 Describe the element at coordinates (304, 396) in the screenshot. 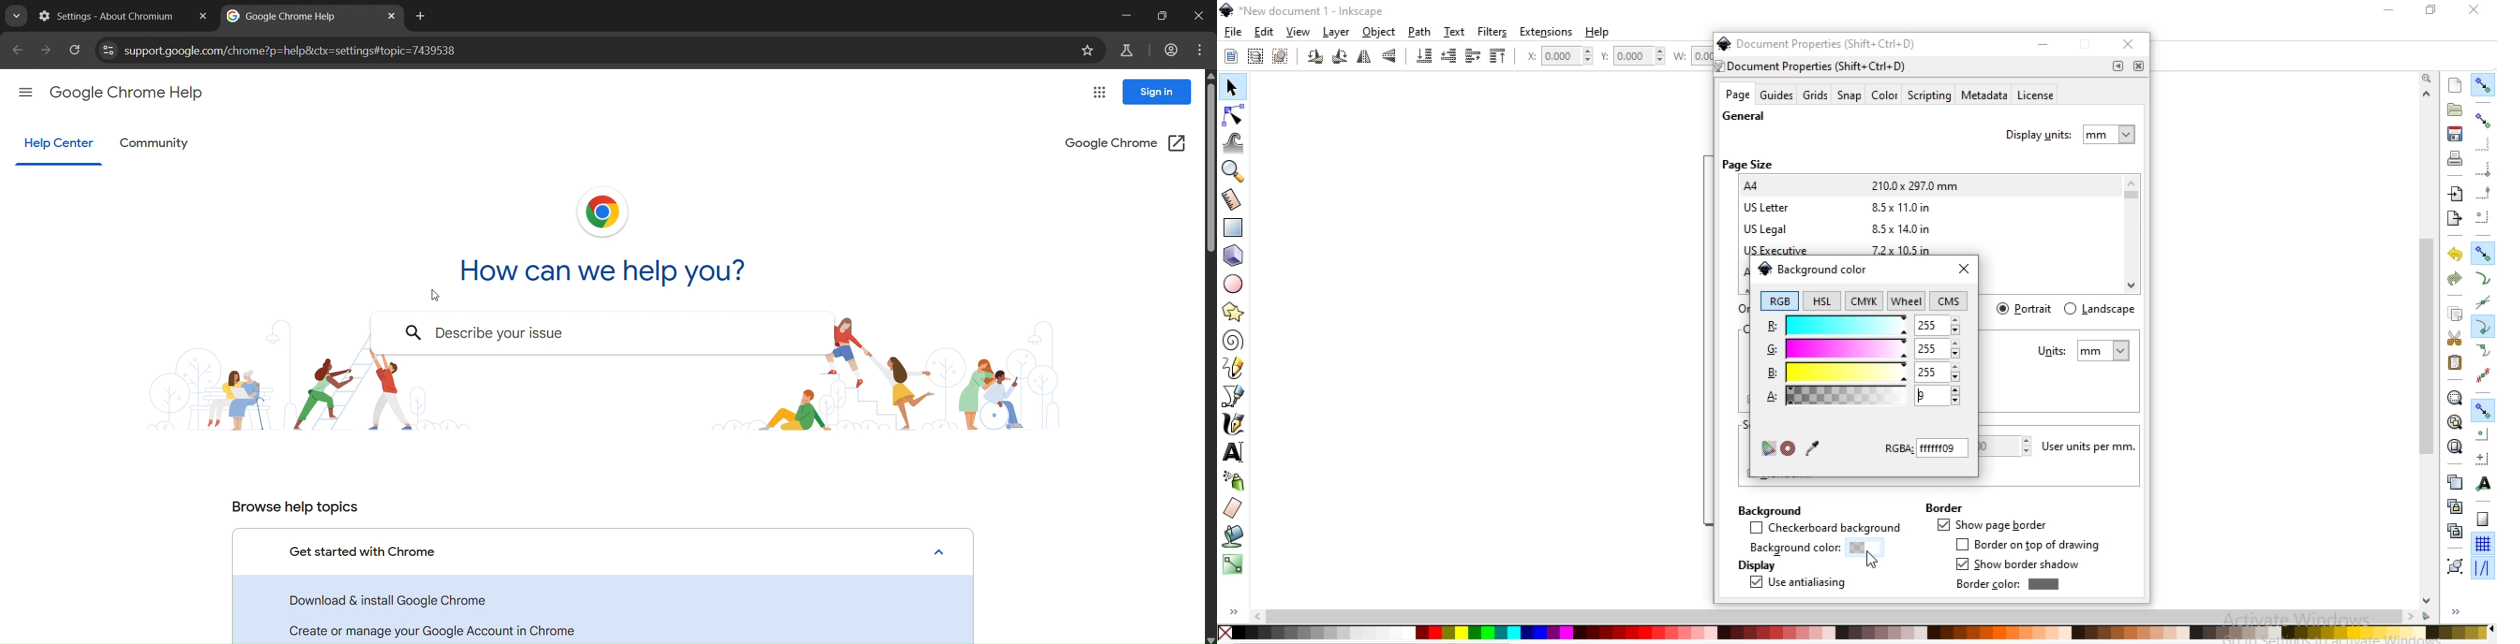

I see `image` at that location.